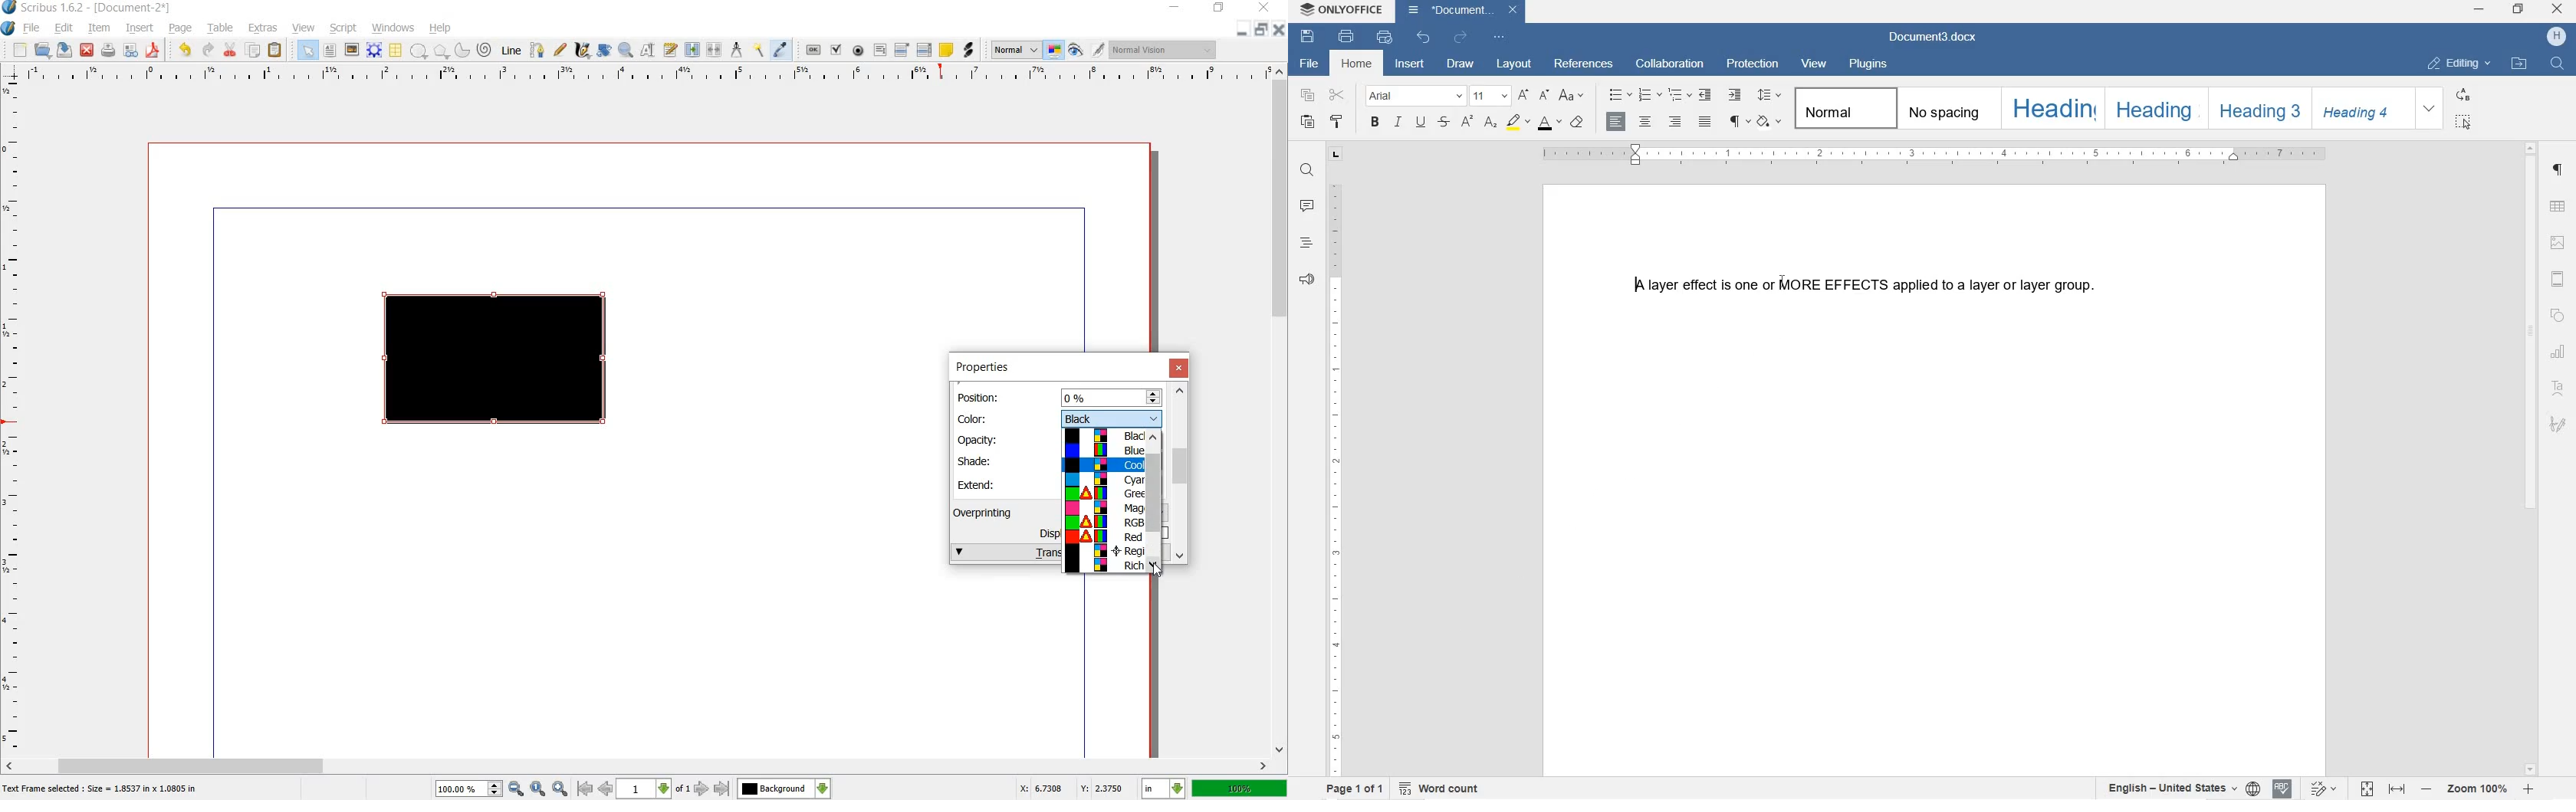  What do you see at coordinates (98, 30) in the screenshot?
I see `item` at bounding box center [98, 30].